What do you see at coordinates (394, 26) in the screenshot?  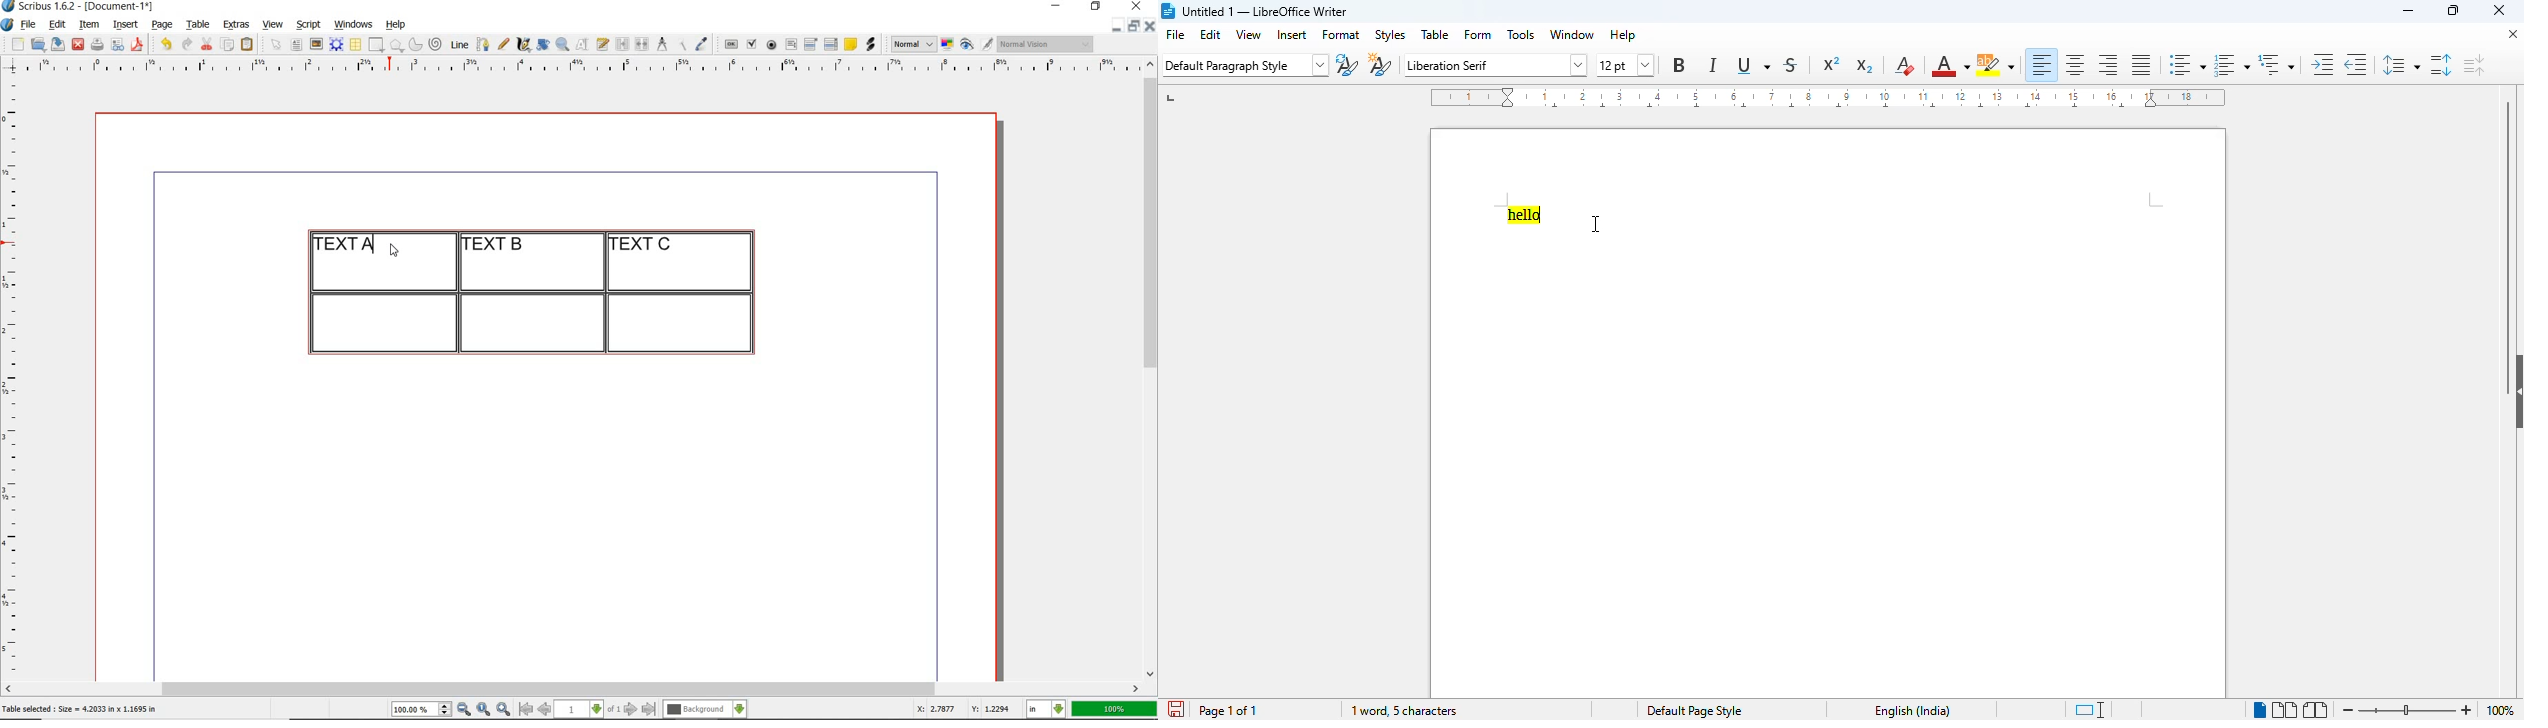 I see `help` at bounding box center [394, 26].